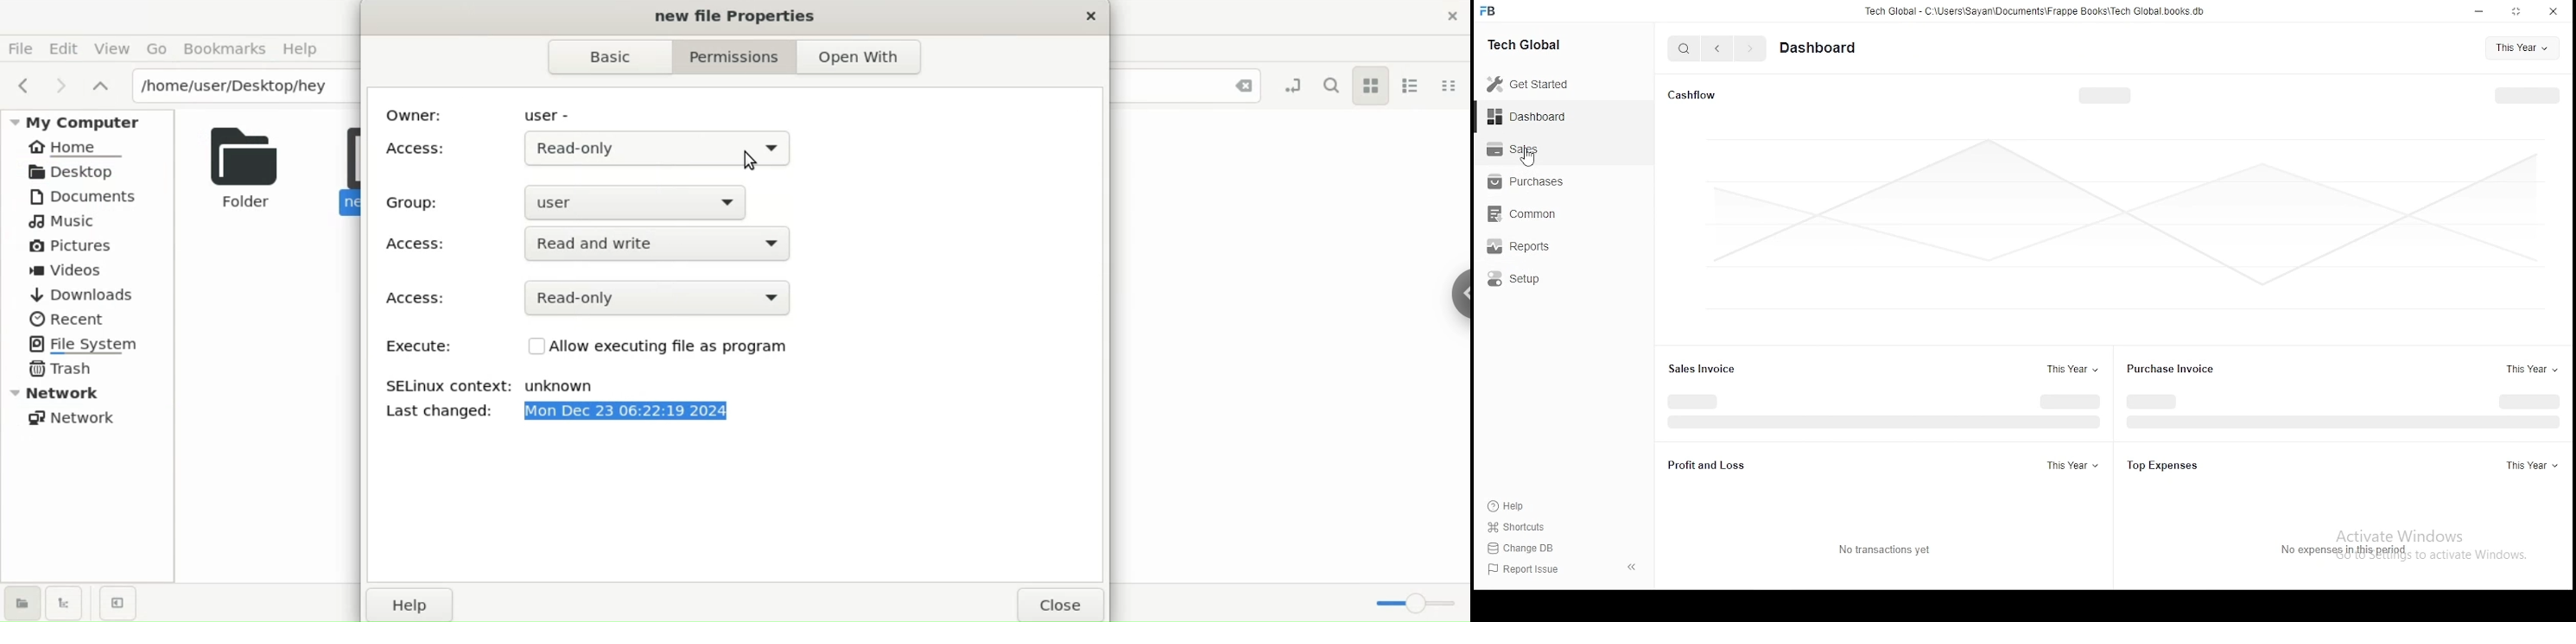 This screenshot has height=644, width=2576. Describe the element at coordinates (1526, 278) in the screenshot. I see `setup` at that location.